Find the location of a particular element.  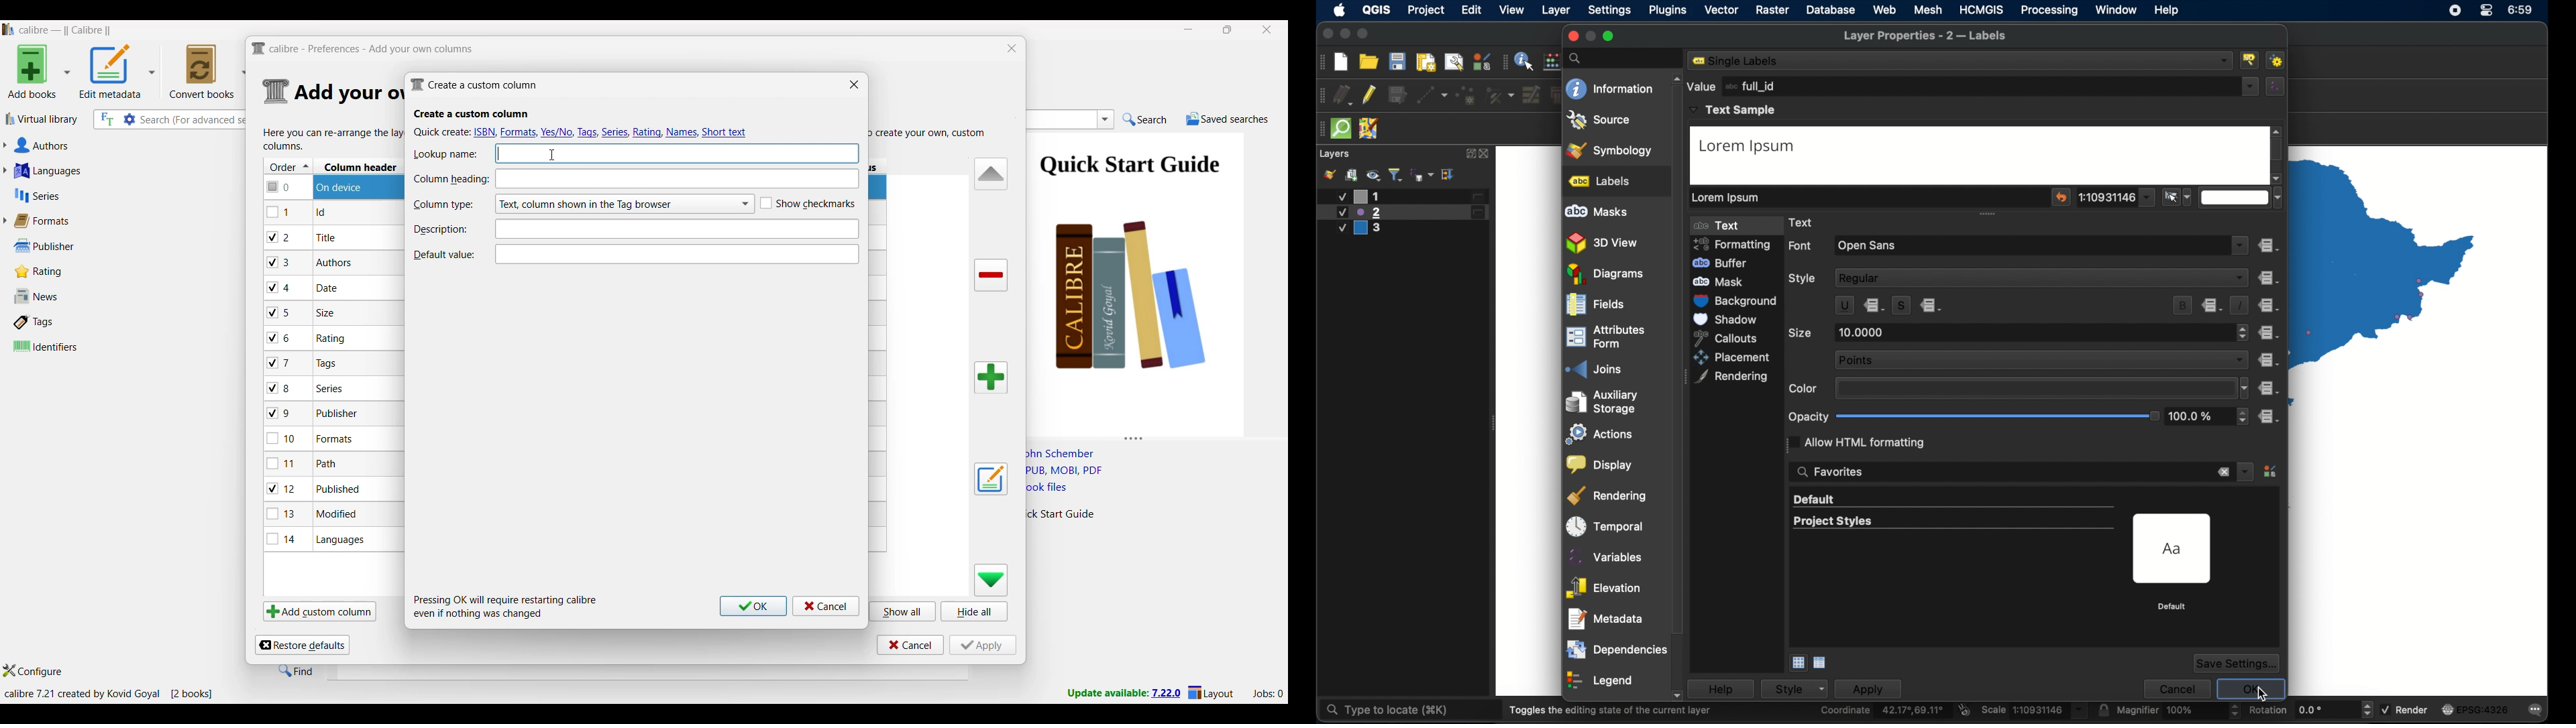

Change height of columns attached to this panel is located at coordinates (1157, 436).